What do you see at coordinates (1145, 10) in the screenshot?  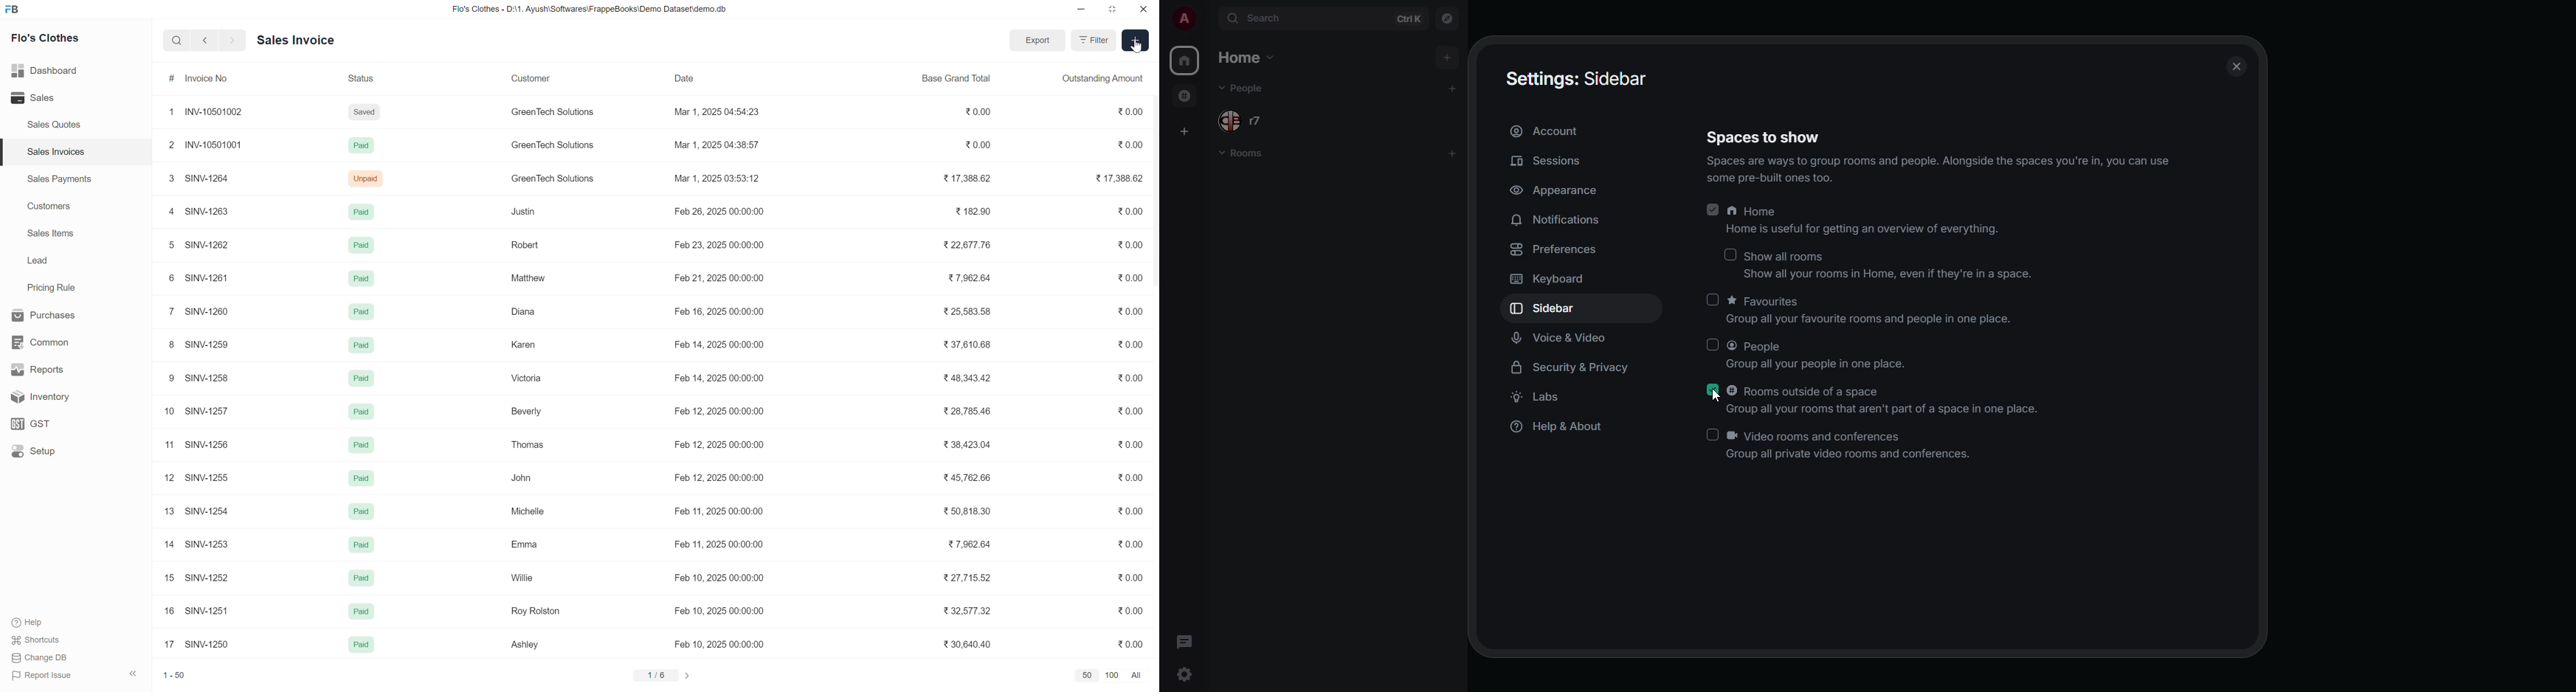 I see `close ` at bounding box center [1145, 10].